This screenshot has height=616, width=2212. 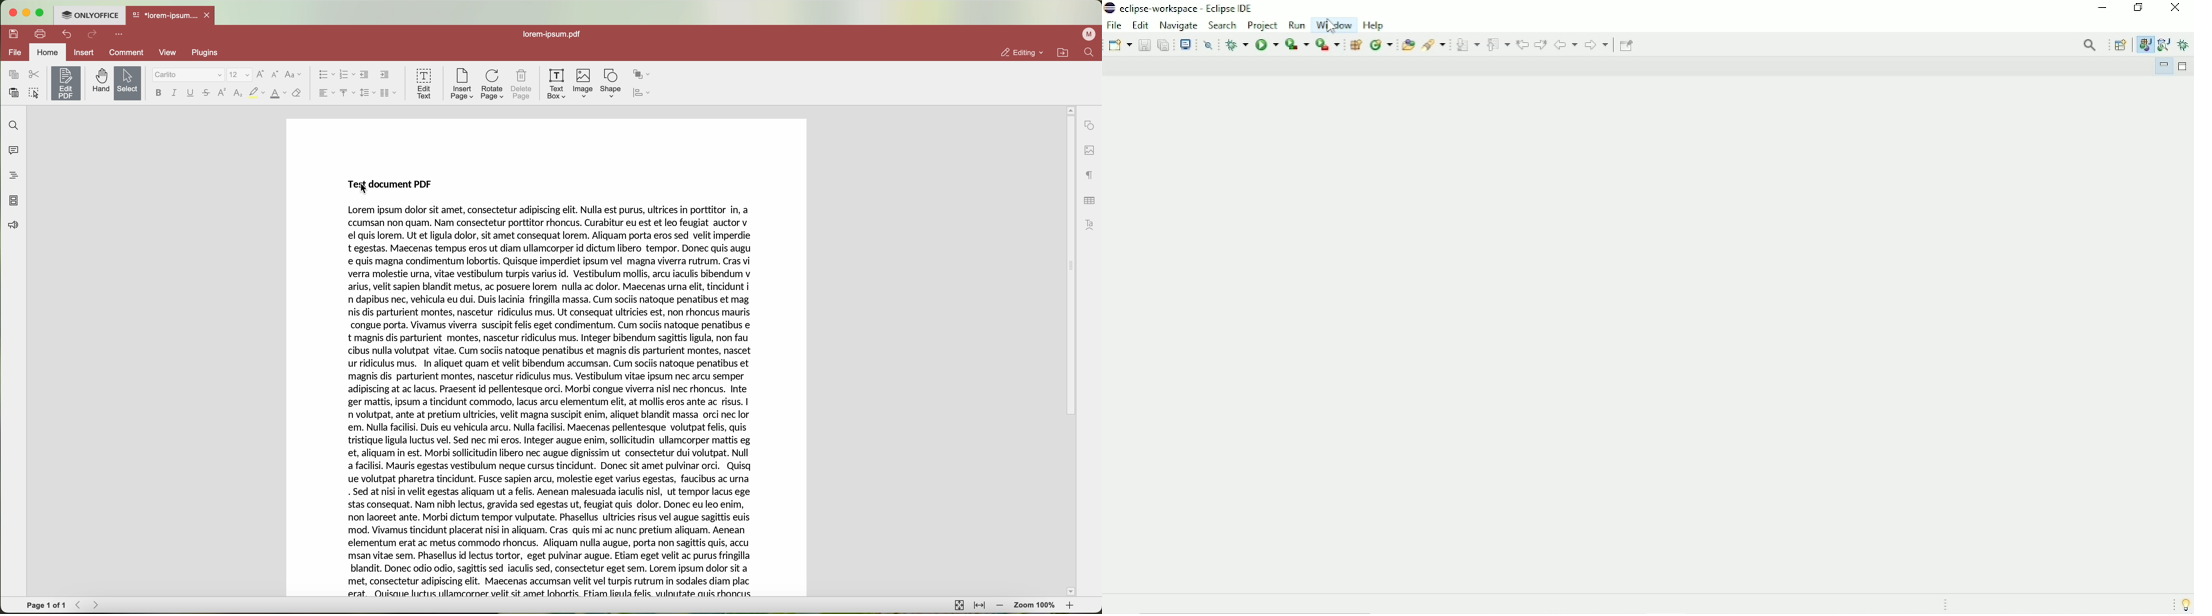 What do you see at coordinates (365, 190) in the screenshot?
I see `cursor` at bounding box center [365, 190].